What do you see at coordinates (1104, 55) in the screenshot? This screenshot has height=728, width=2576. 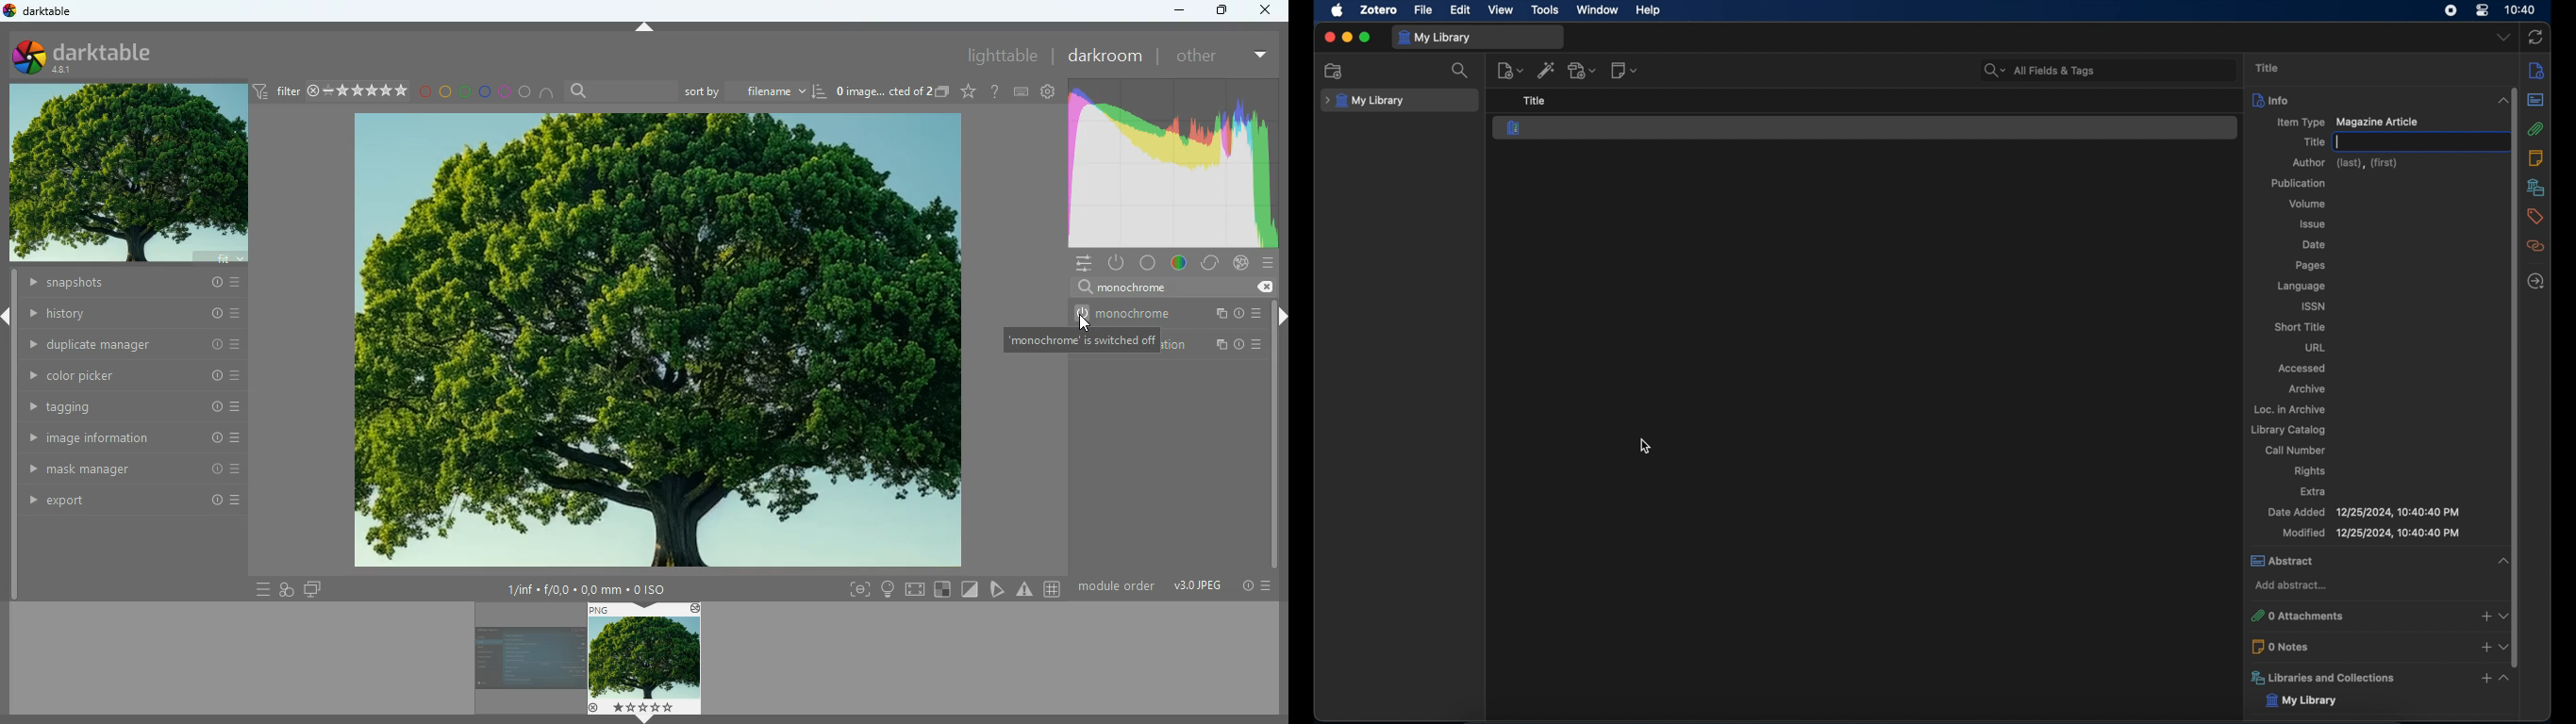 I see `darkroom` at bounding box center [1104, 55].